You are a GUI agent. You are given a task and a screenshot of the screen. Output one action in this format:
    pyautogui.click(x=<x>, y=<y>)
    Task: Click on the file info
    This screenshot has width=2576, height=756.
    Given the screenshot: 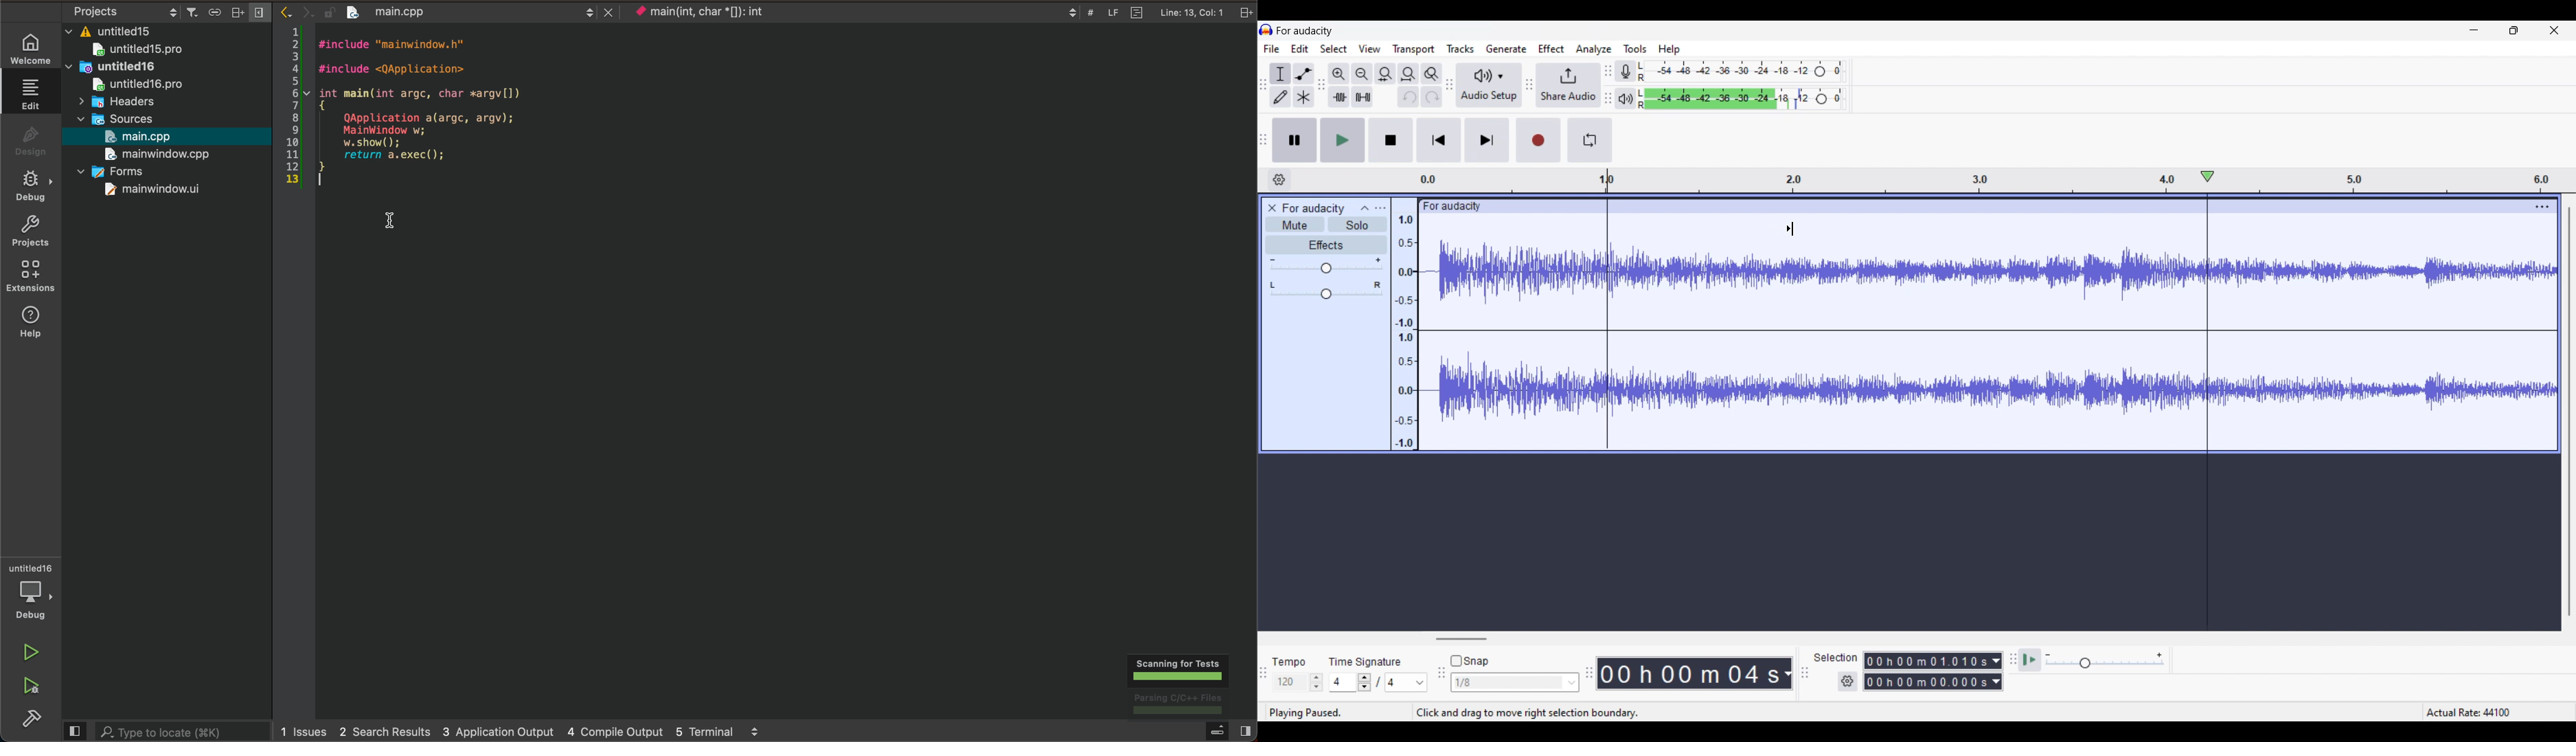 What is the action you would take?
    pyautogui.click(x=1143, y=13)
    